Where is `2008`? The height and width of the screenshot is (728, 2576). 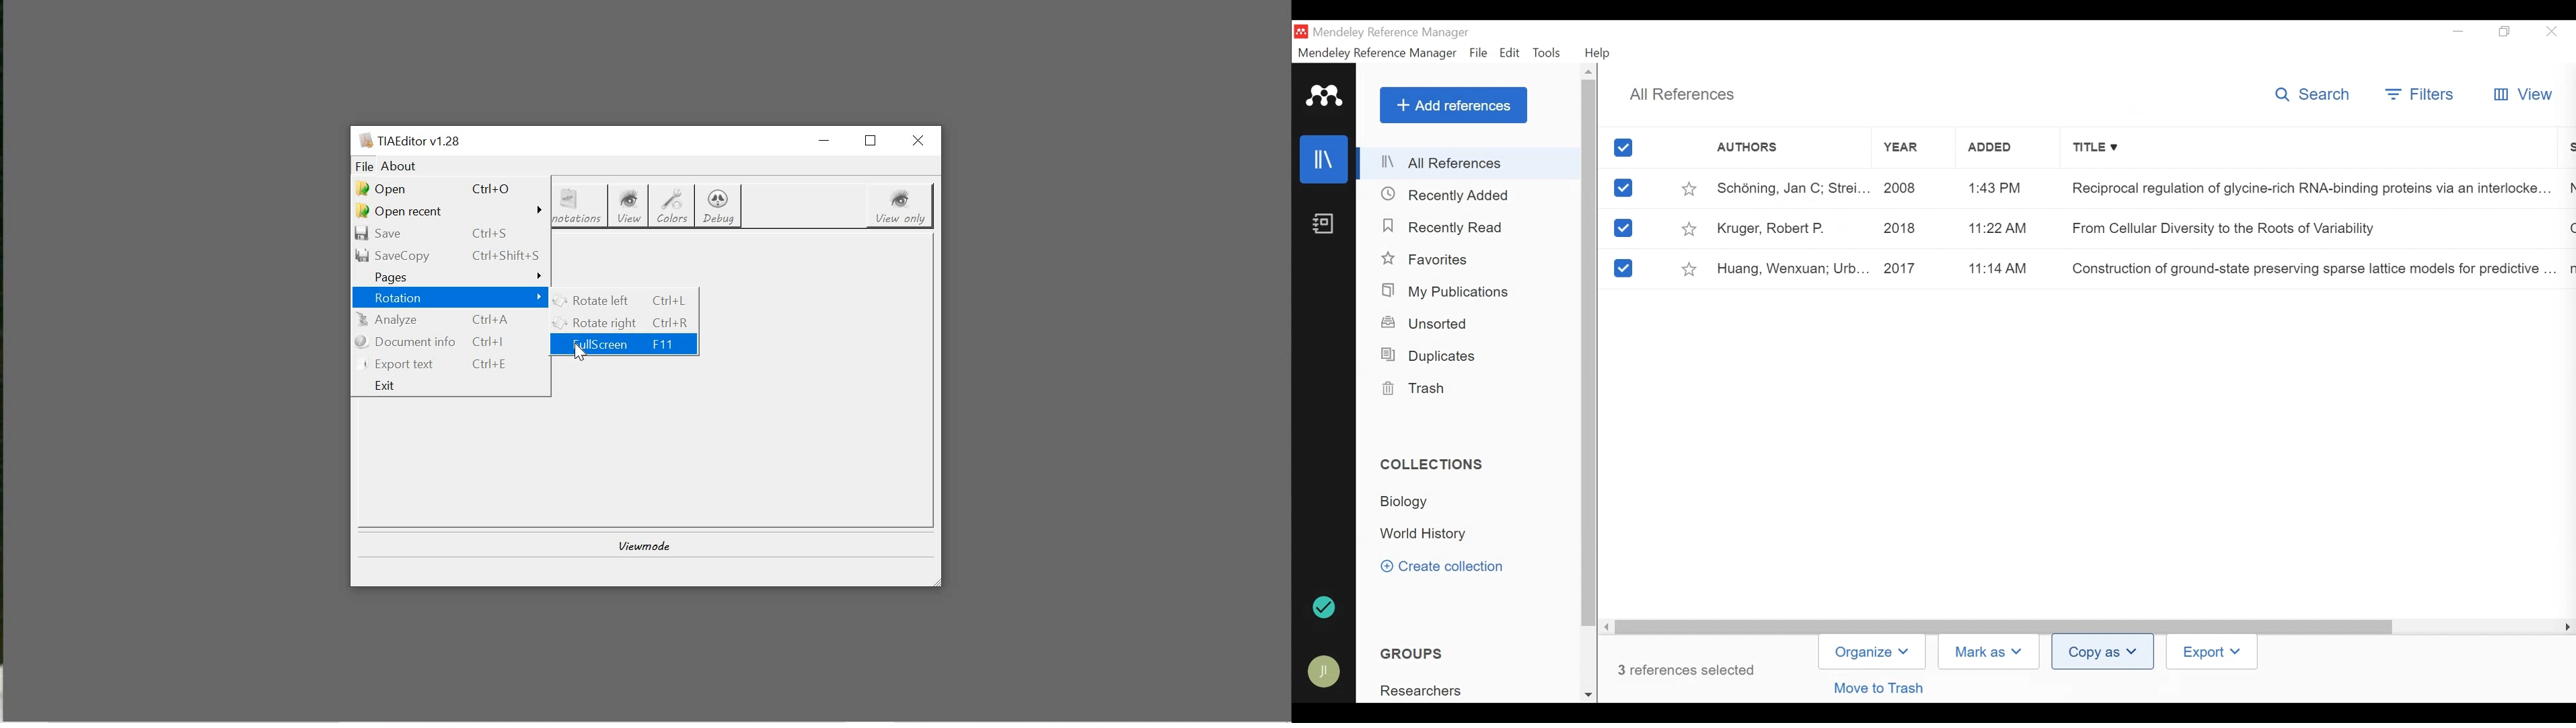
2008 is located at coordinates (1912, 187).